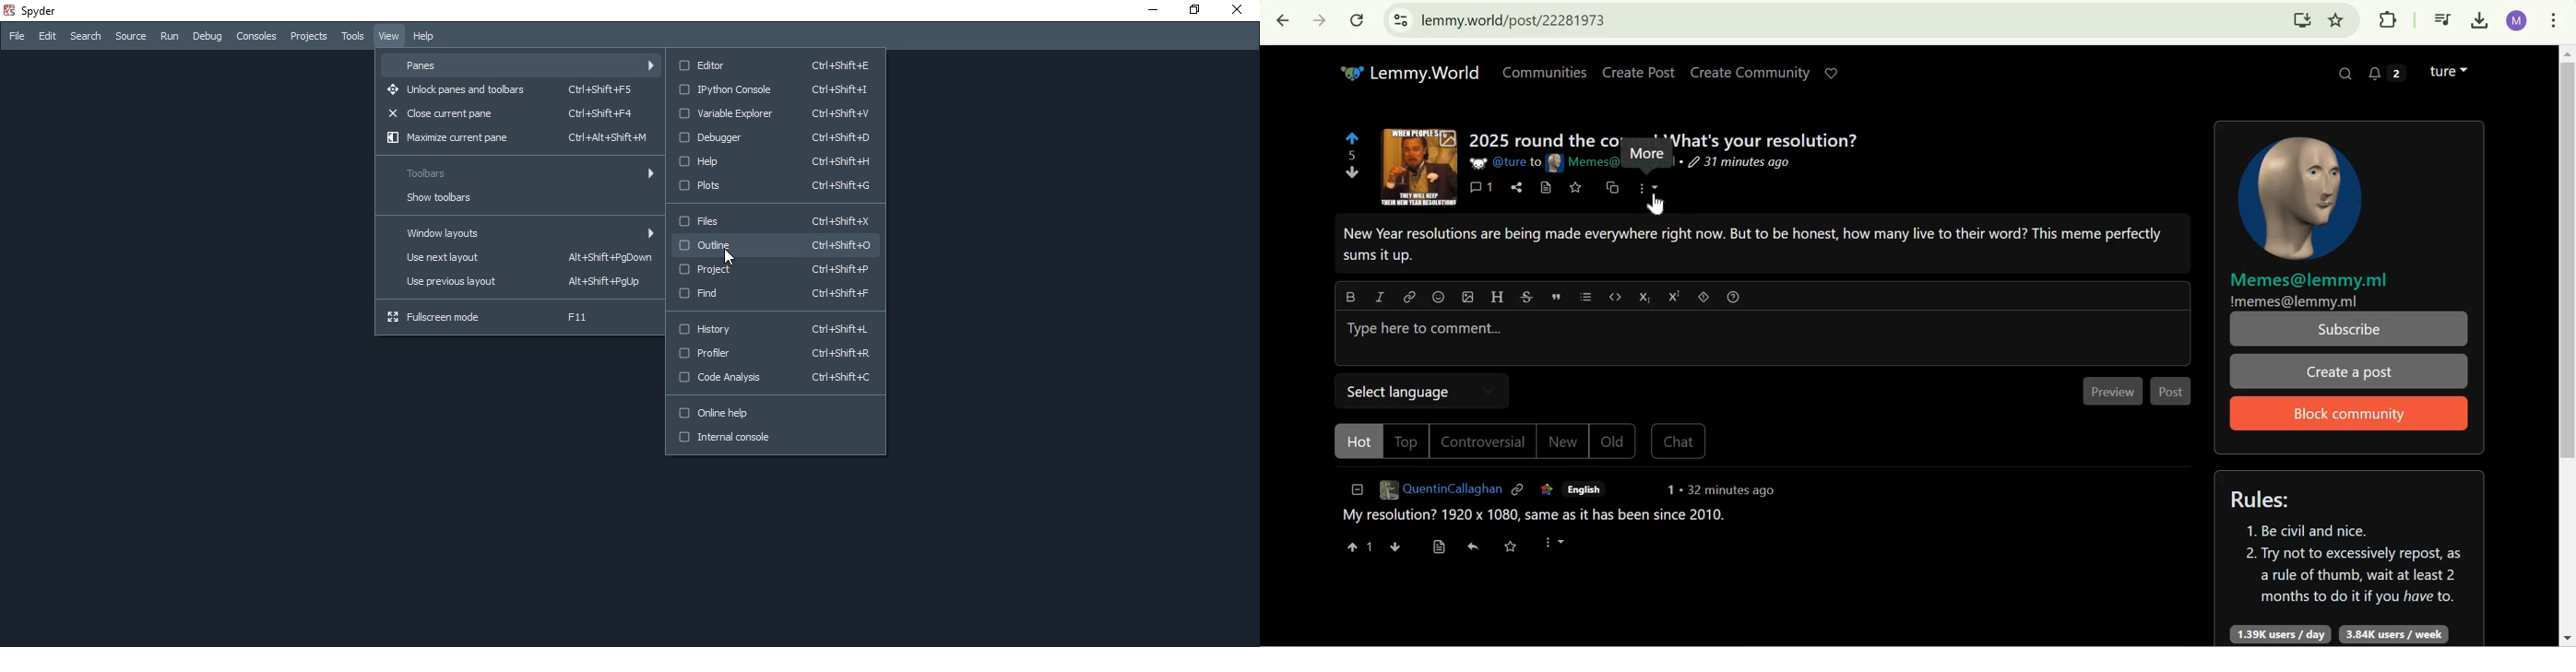 Image resolution: width=2576 pixels, height=672 pixels. Describe the element at coordinates (734, 255) in the screenshot. I see `Cursor` at that location.